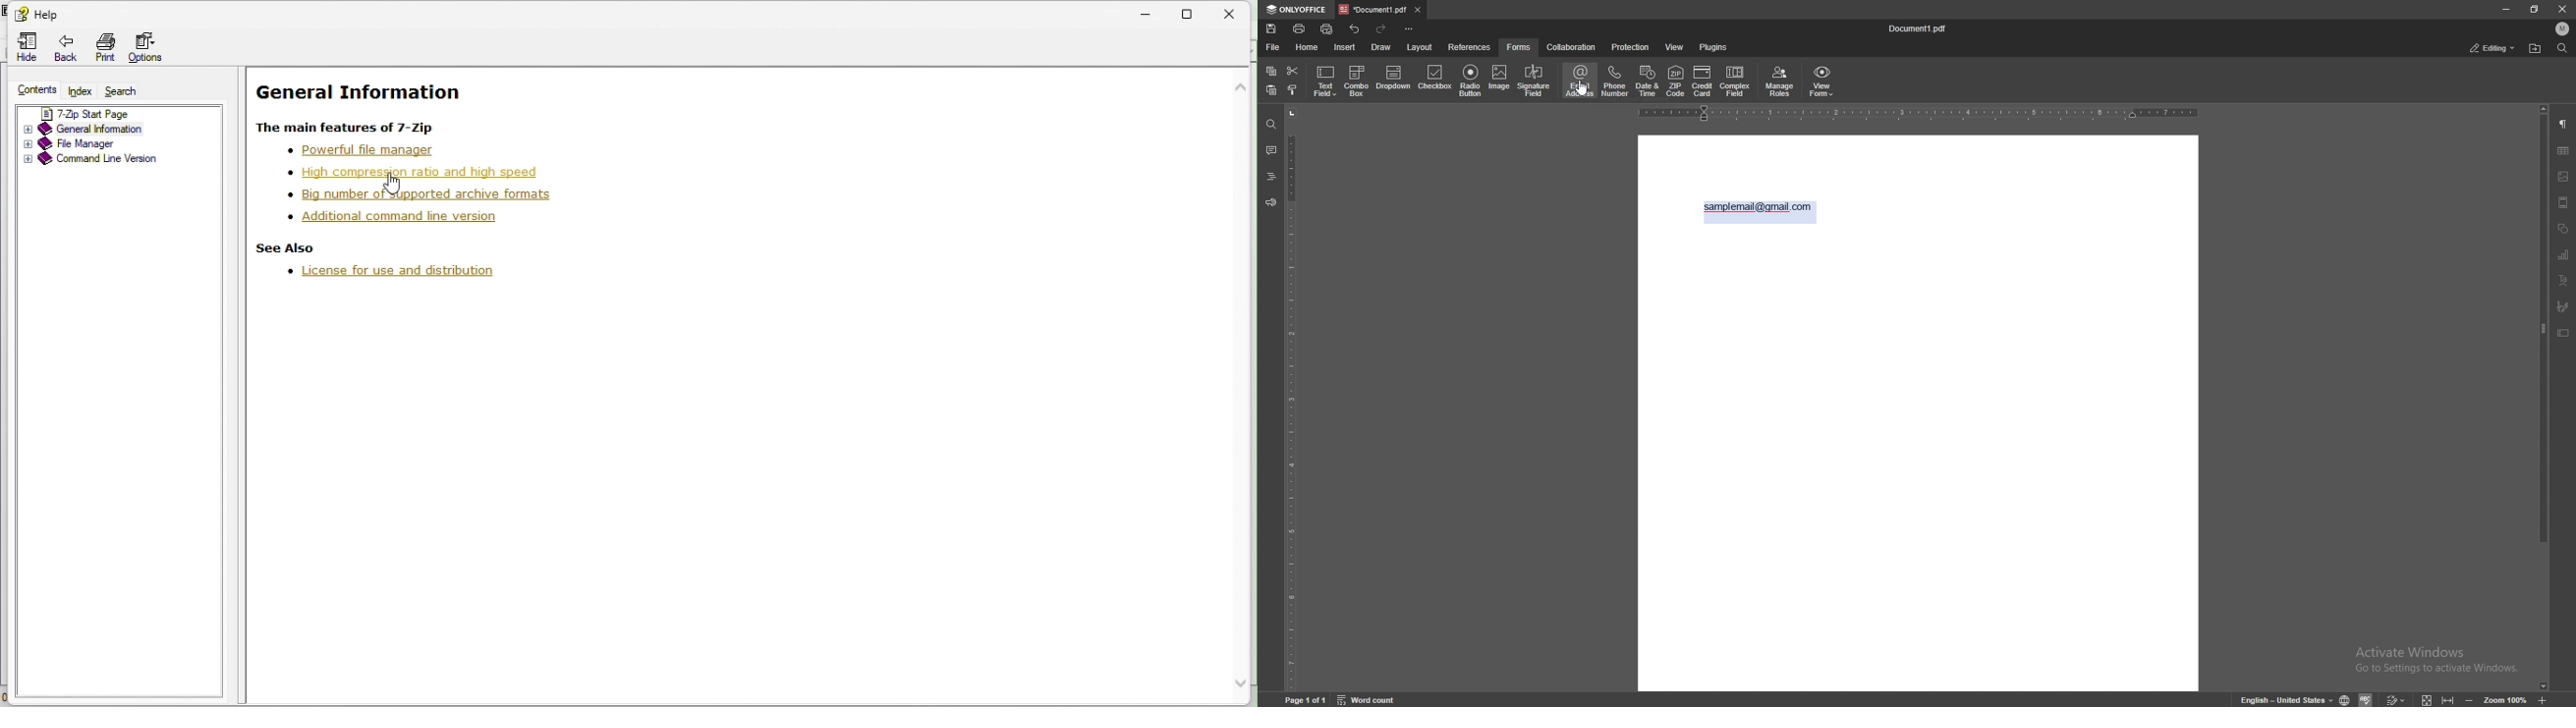 This screenshot has width=2576, height=728. I want to click on credit card, so click(1702, 81).